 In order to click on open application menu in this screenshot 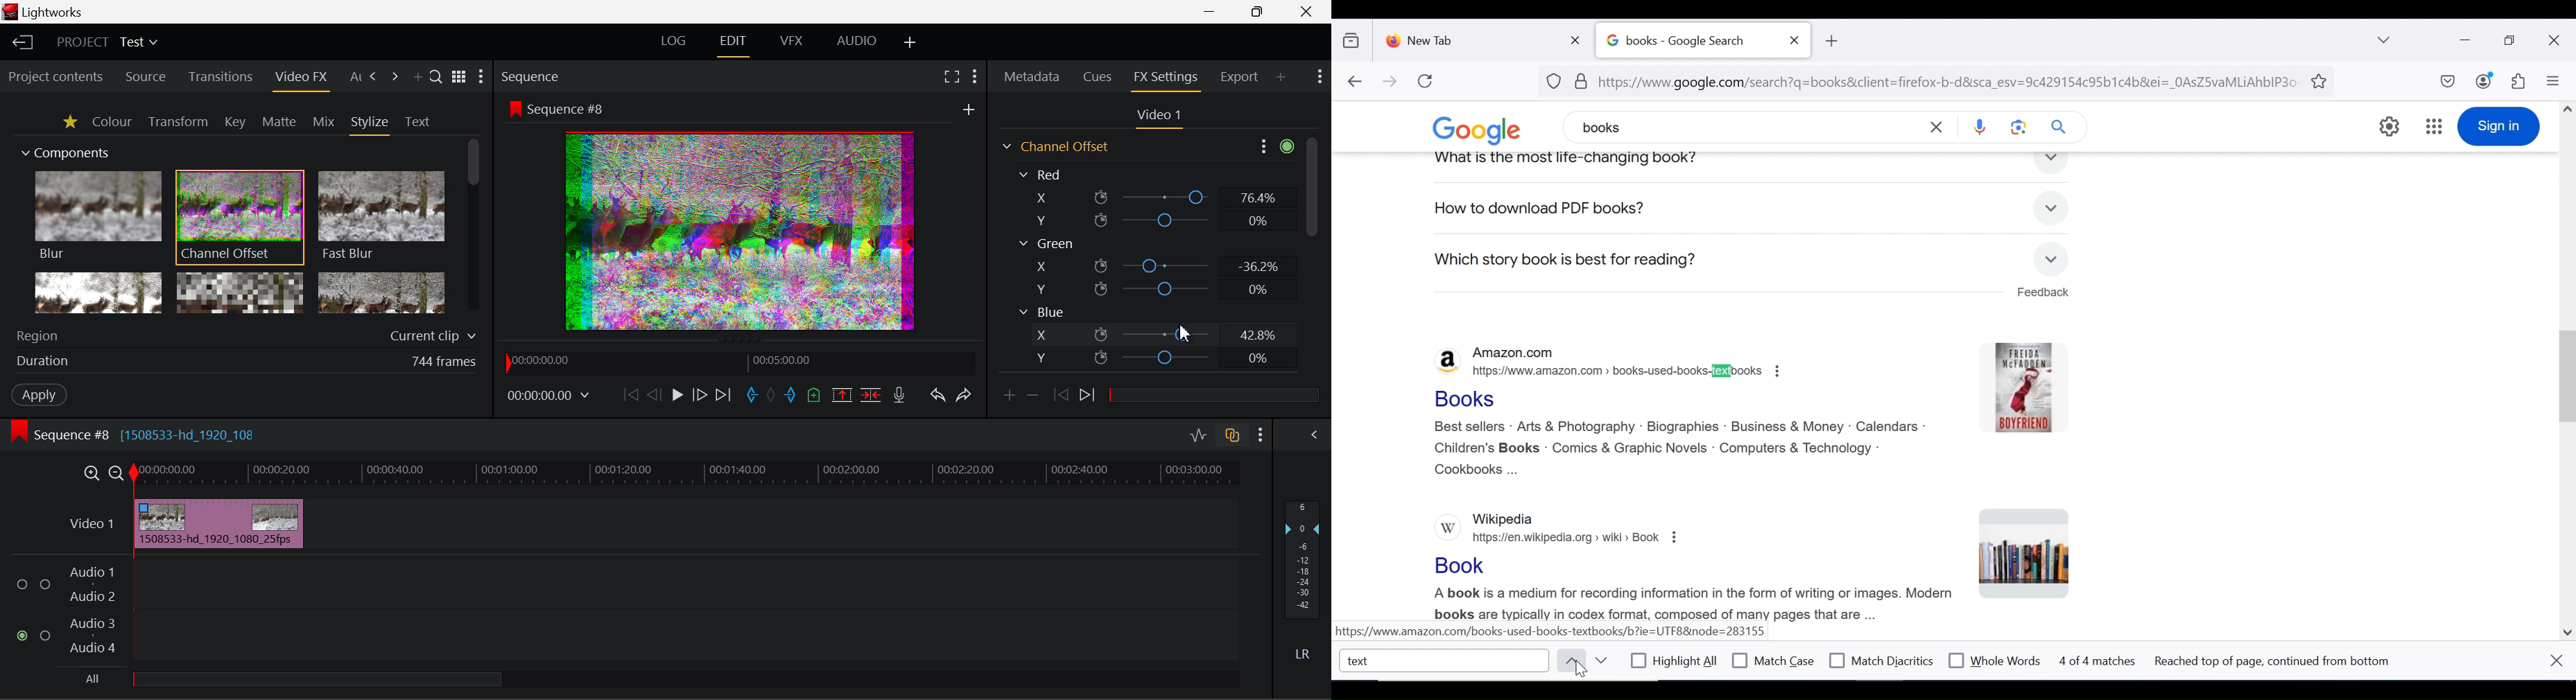, I will do `click(2552, 81)`.